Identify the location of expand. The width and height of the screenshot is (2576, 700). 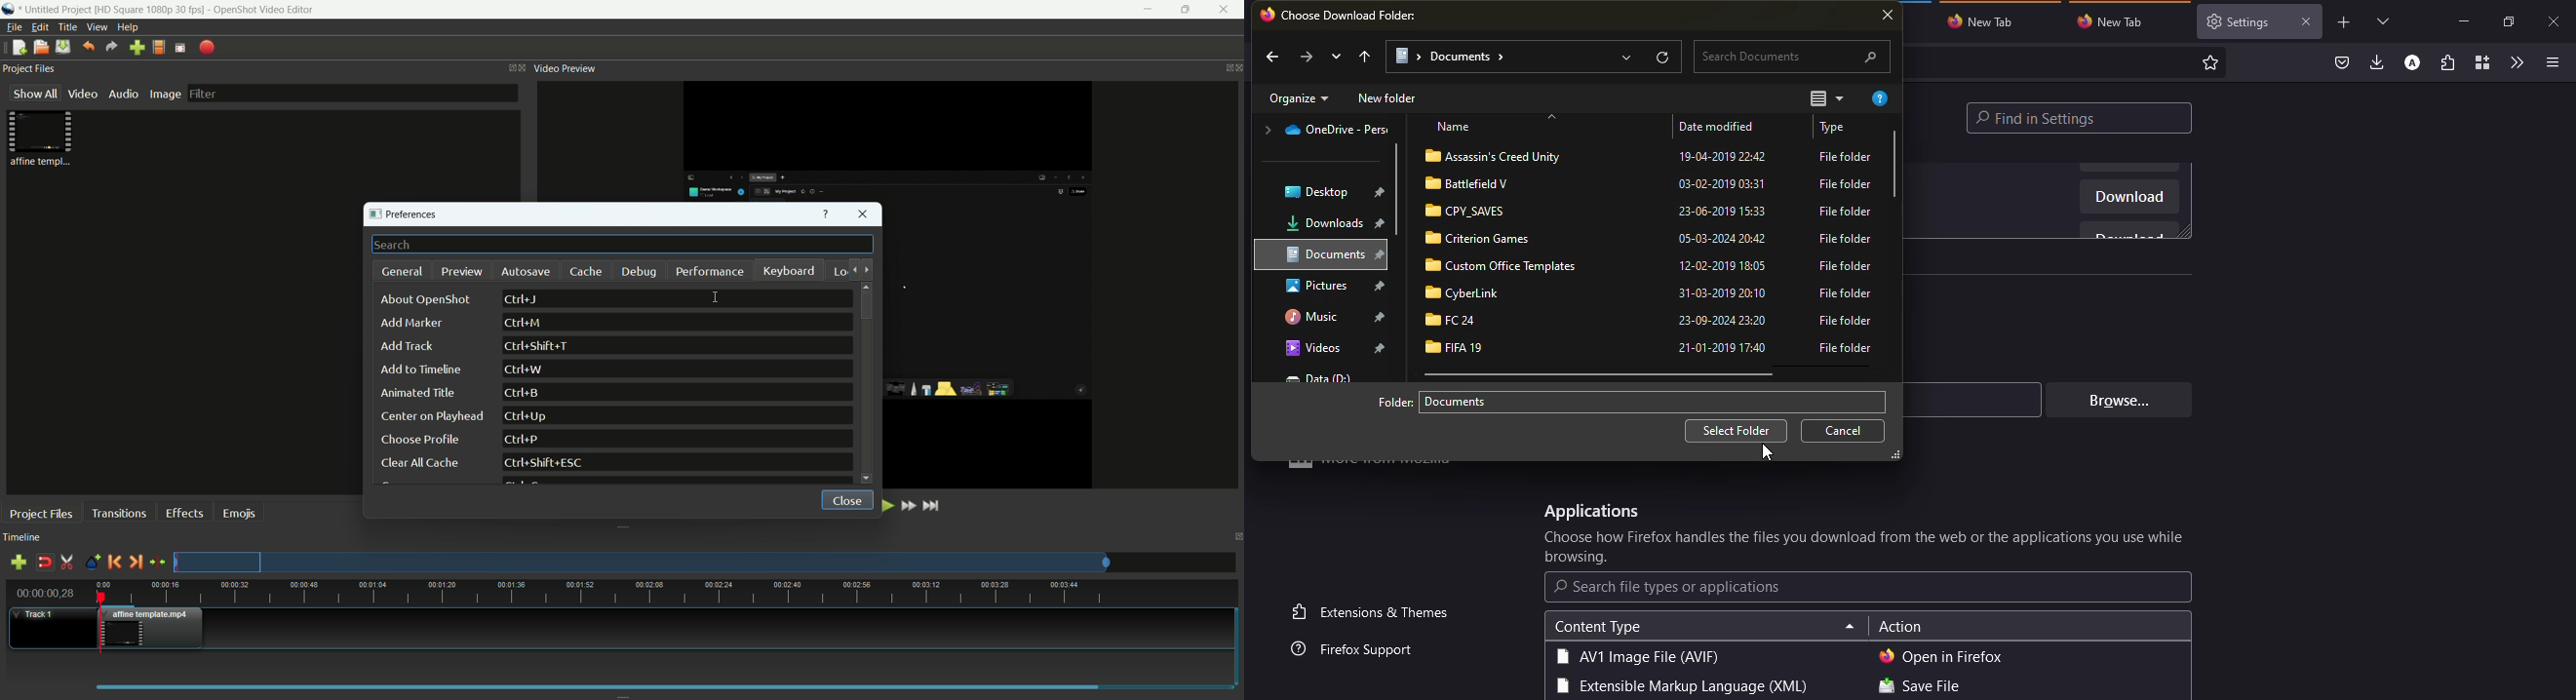
(1624, 57).